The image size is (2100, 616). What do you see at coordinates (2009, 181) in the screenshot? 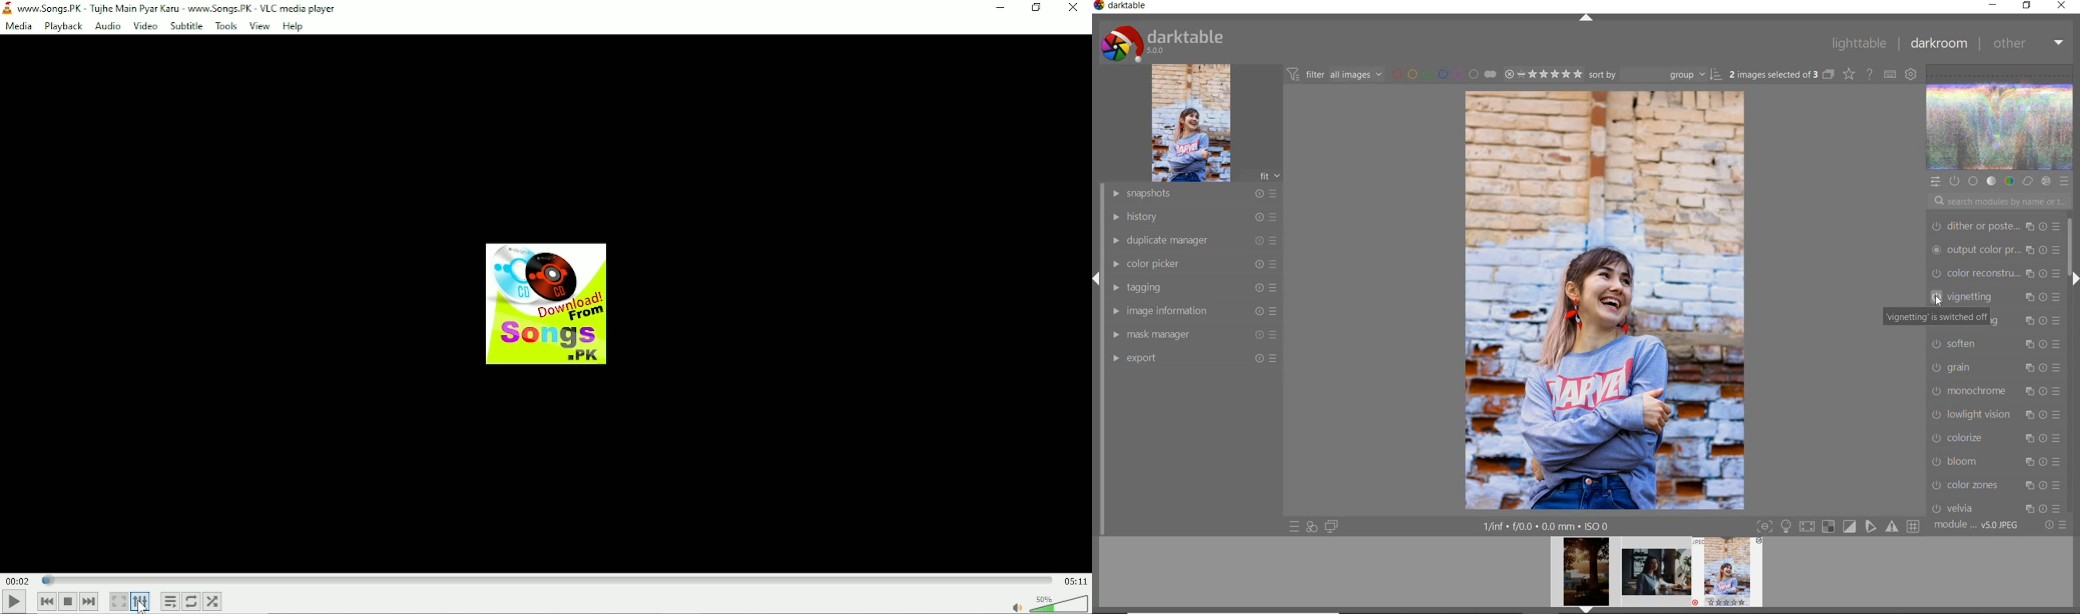
I see `color` at bounding box center [2009, 181].